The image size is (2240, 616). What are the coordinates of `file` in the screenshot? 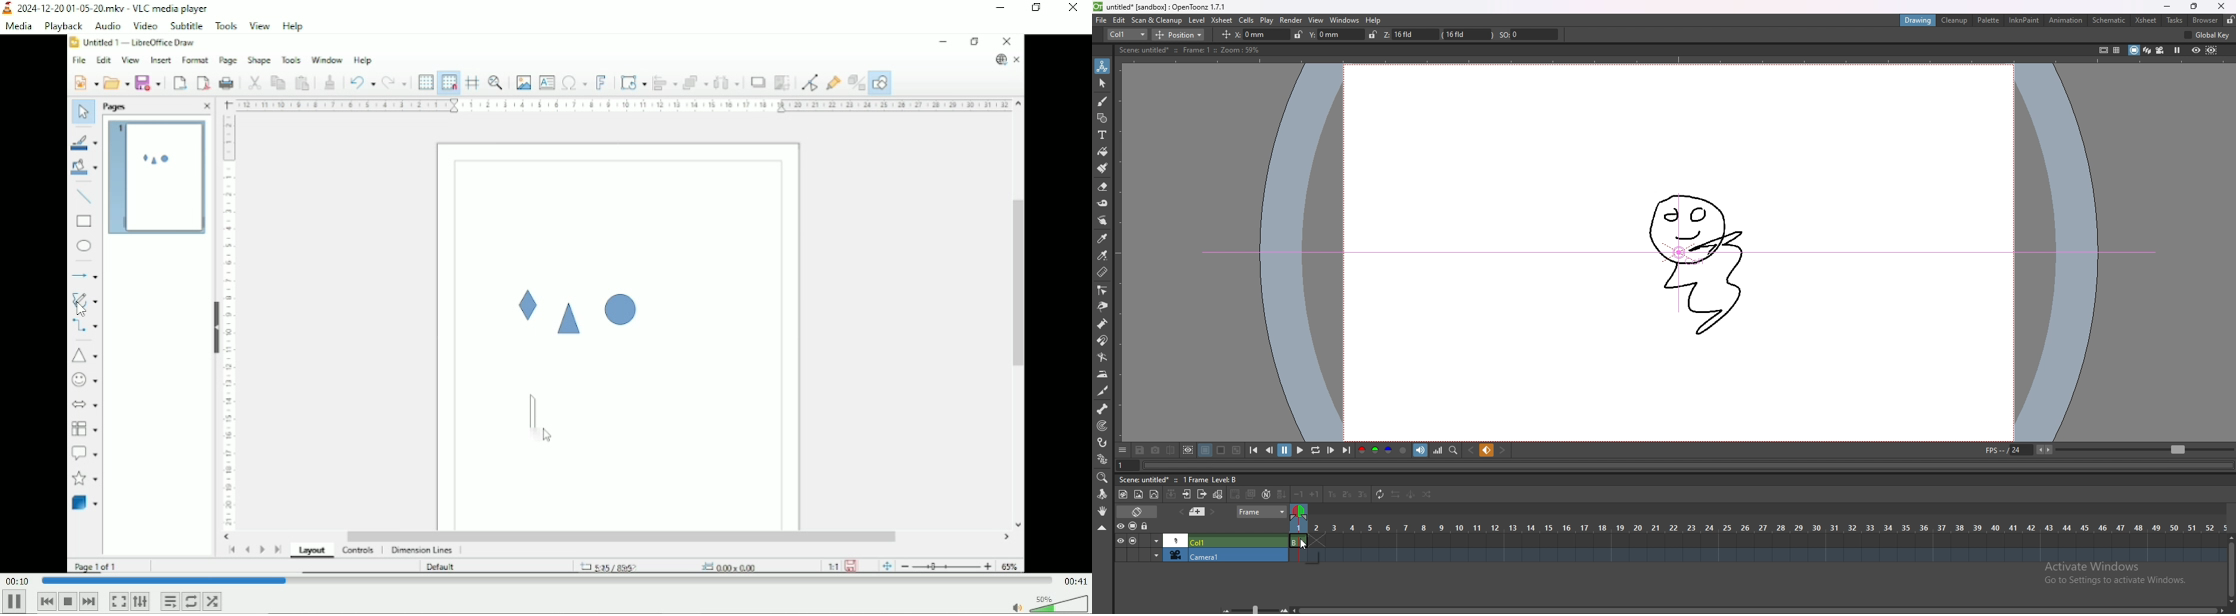 It's located at (1102, 20).